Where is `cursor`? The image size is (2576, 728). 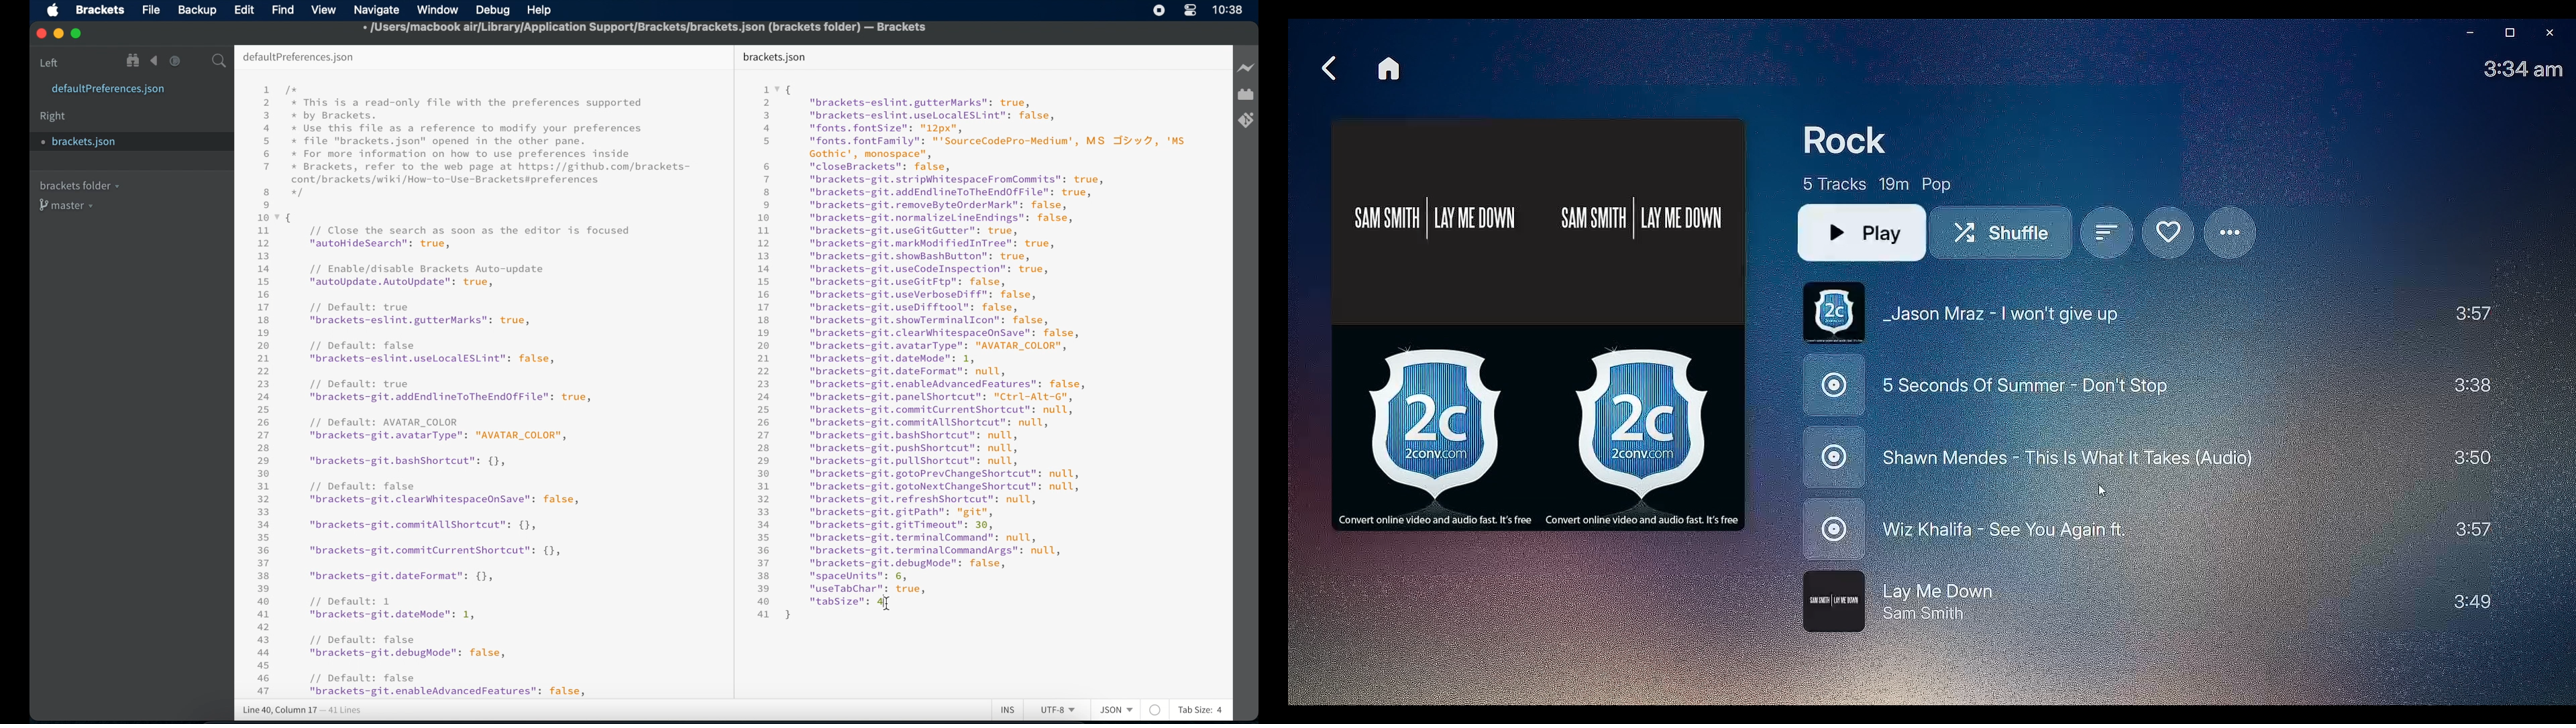
cursor is located at coordinates (2104, 491).